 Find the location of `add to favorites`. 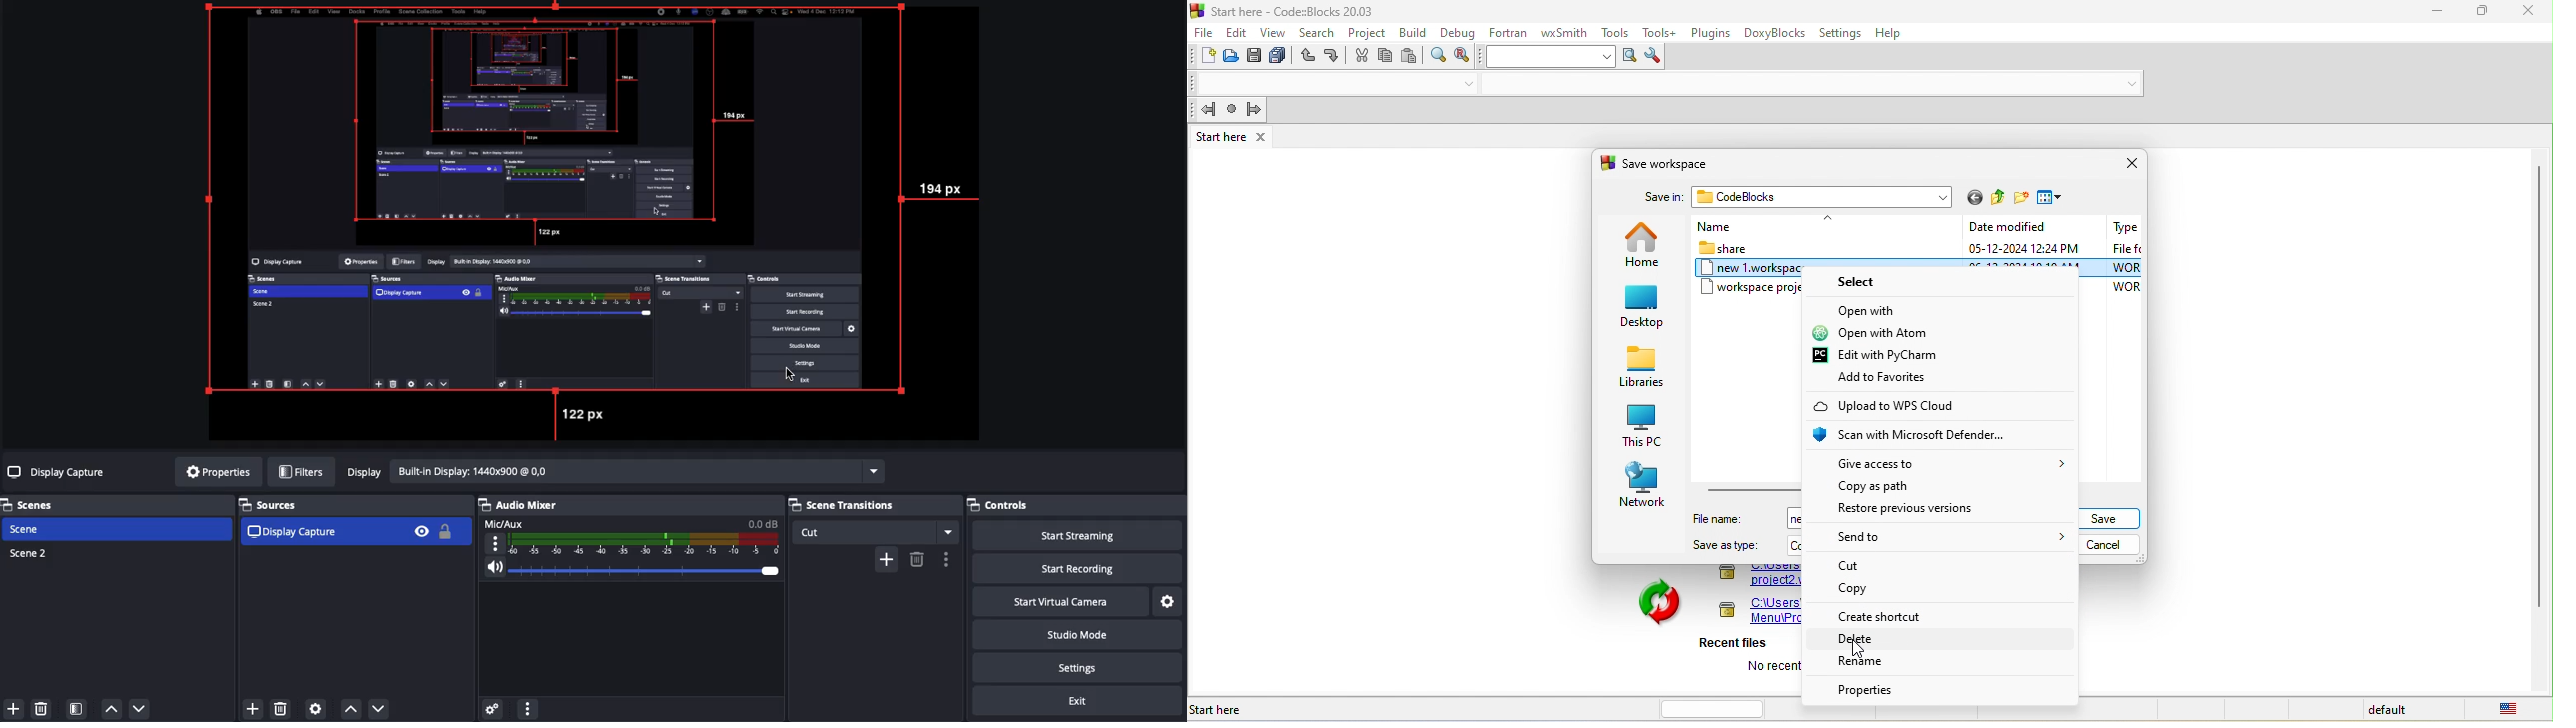

add to favorites is located at coordinates (1907, 378).